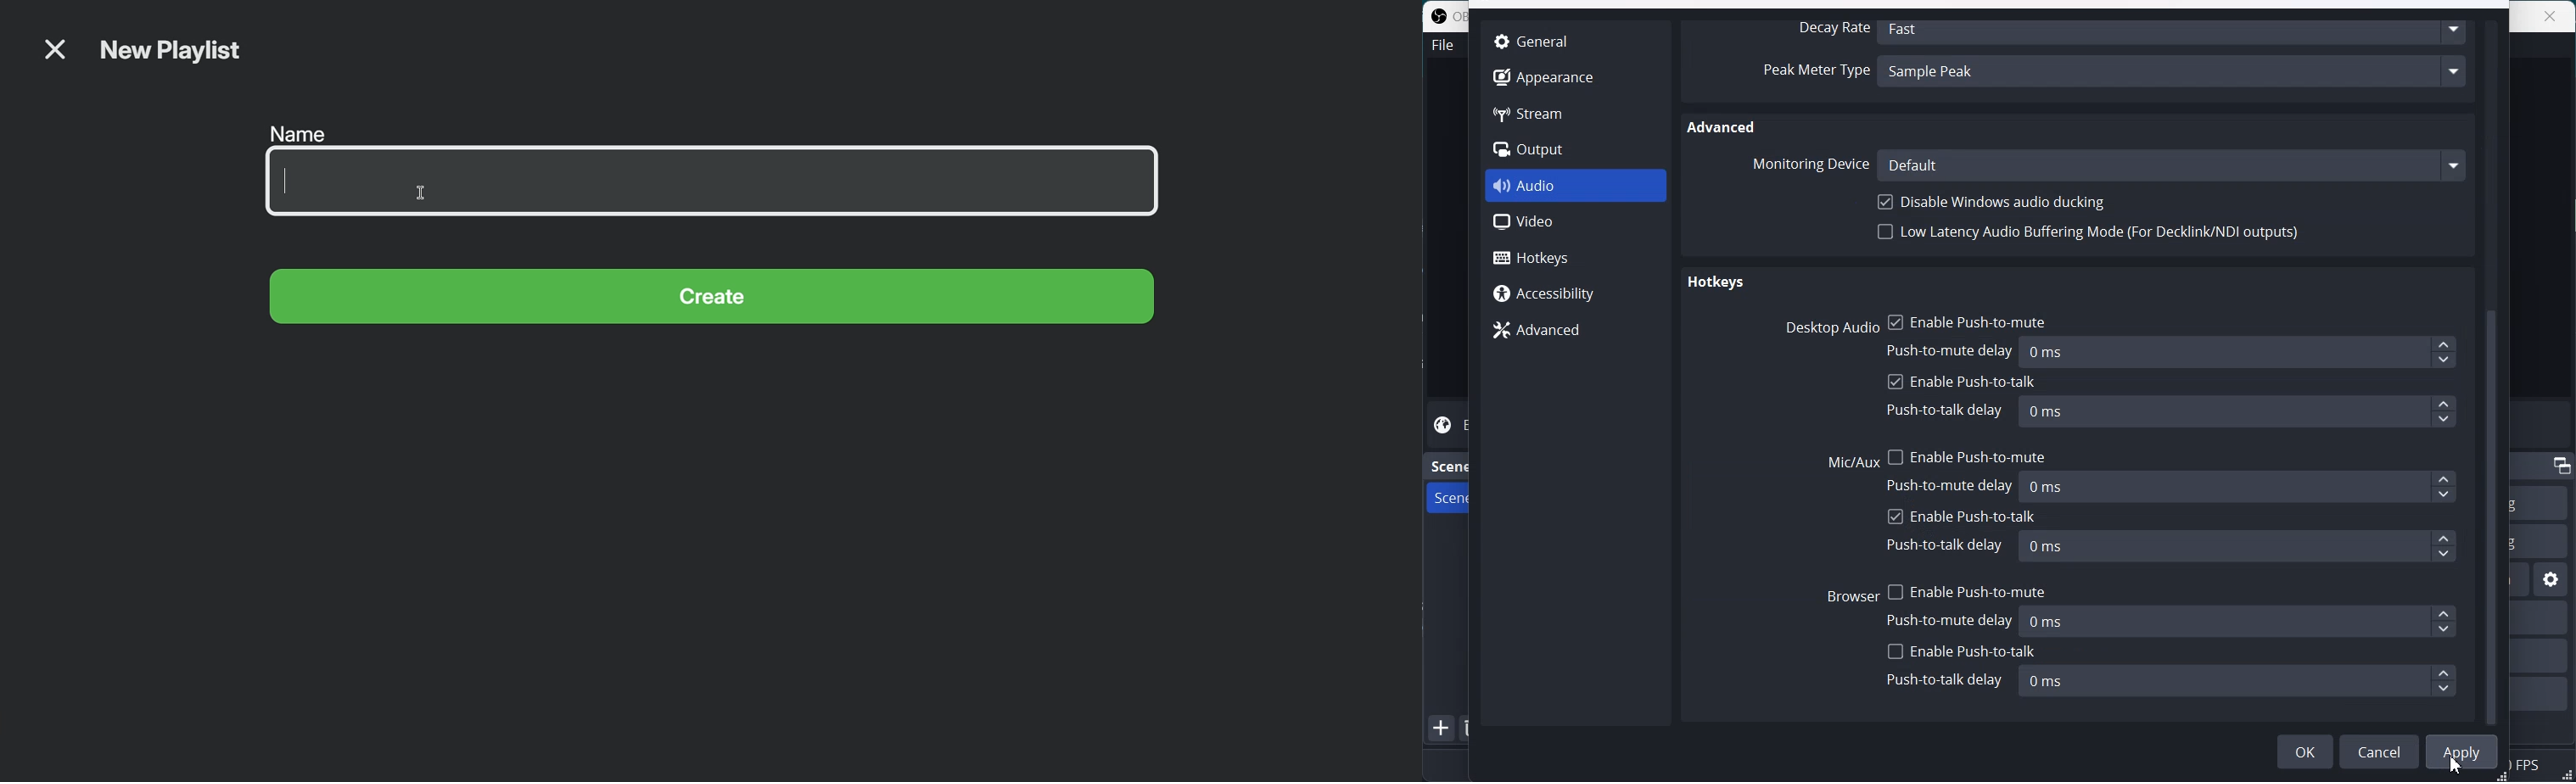  What do you see at coordinates (1854, 463) in the screenshot?
I see `Mic/Aux` at bounding box center [1854, 463].